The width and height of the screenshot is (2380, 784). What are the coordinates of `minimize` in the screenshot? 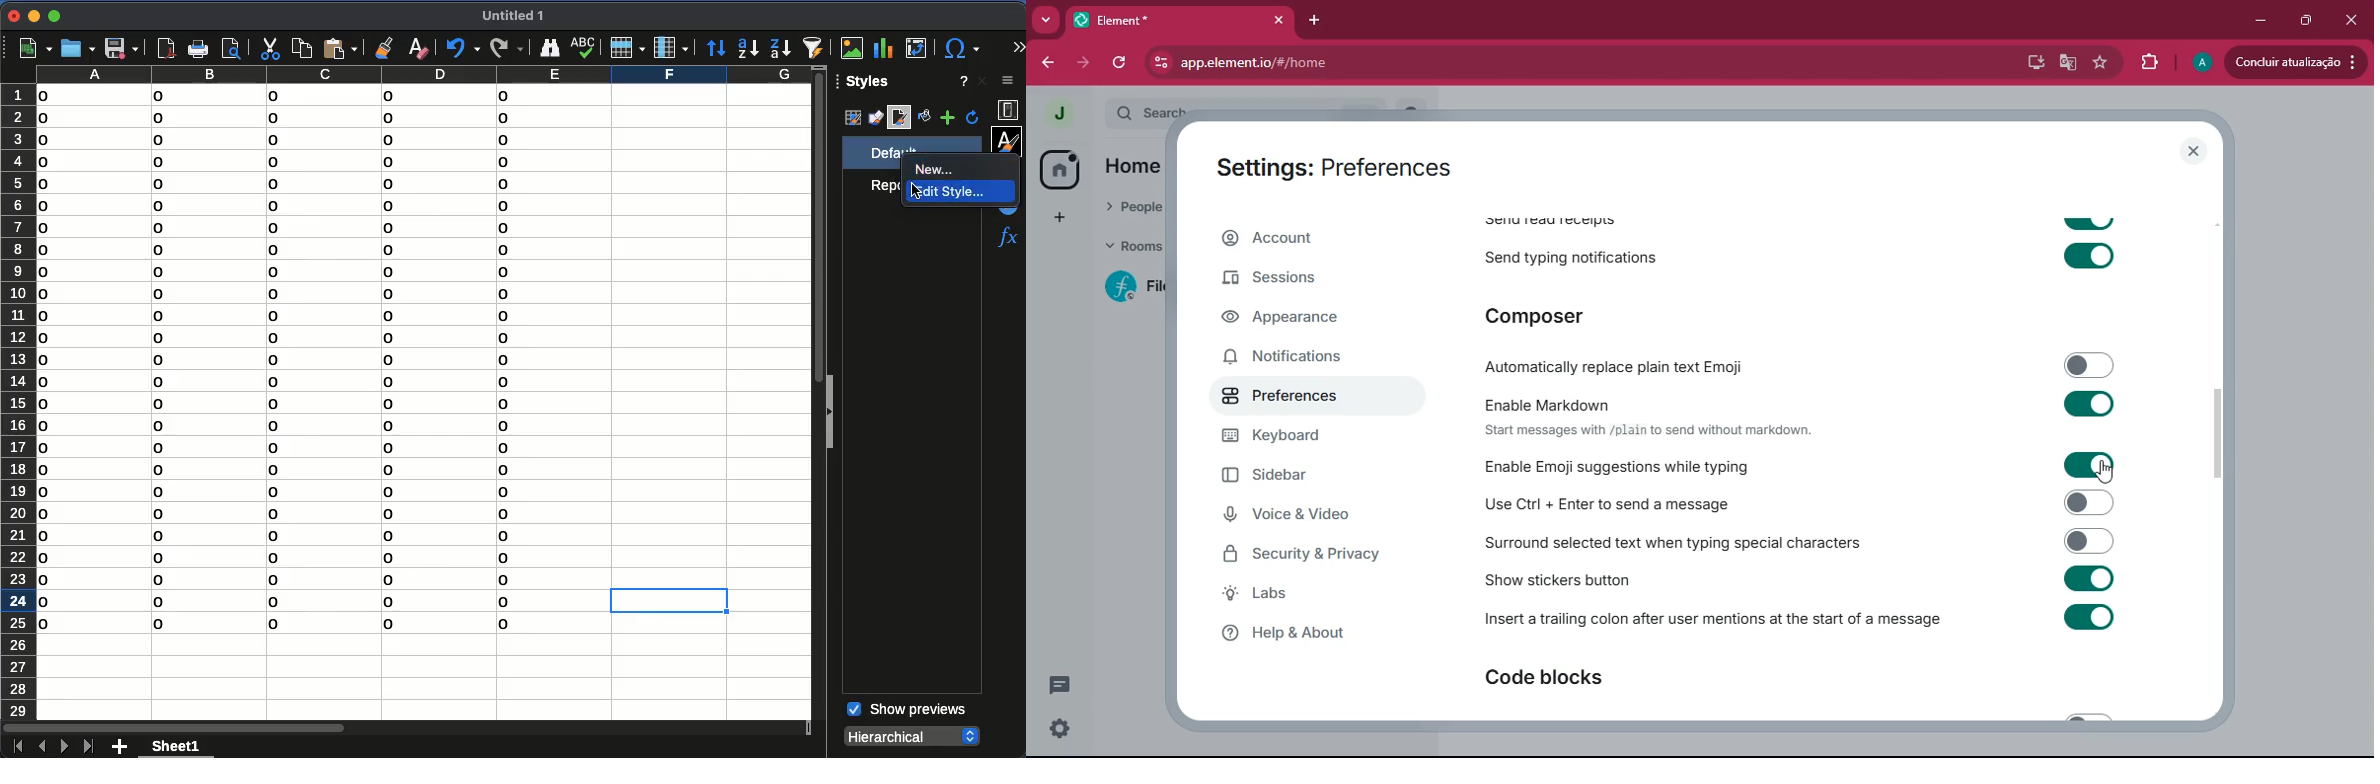 It's located at (33, 16).